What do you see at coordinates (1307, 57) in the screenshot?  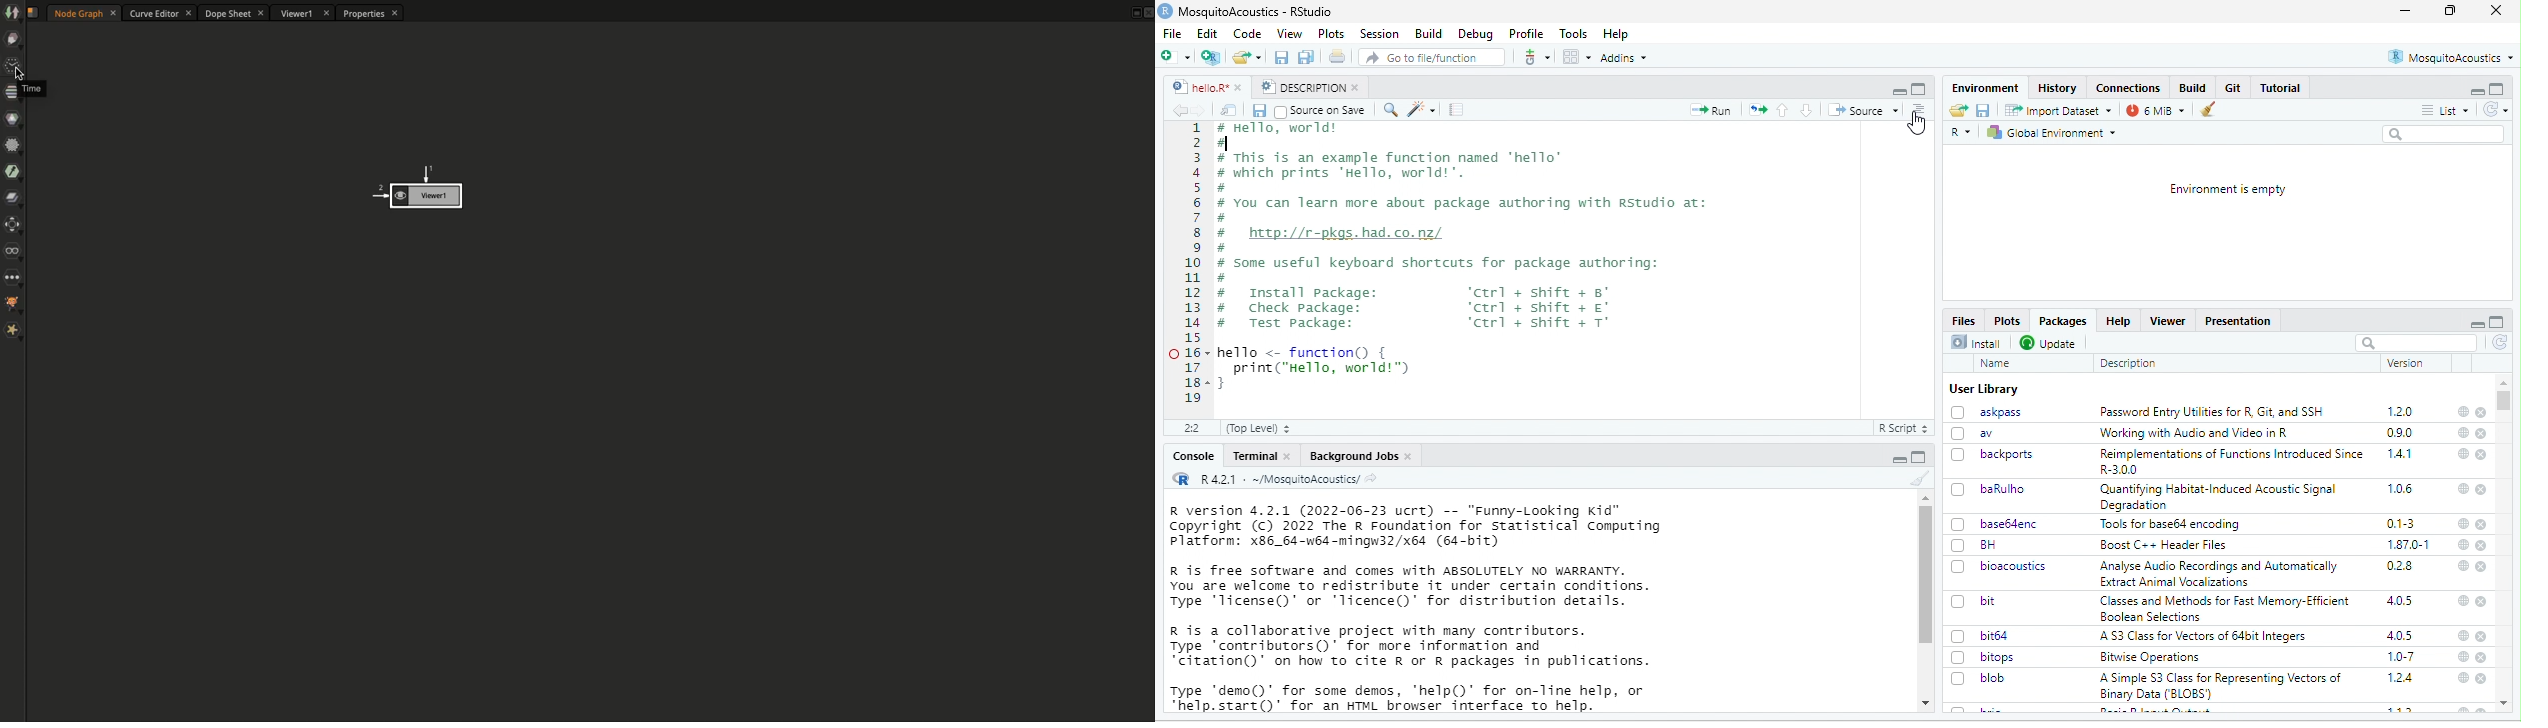 I see `save all open documents` at bounding box center [1307, 57].